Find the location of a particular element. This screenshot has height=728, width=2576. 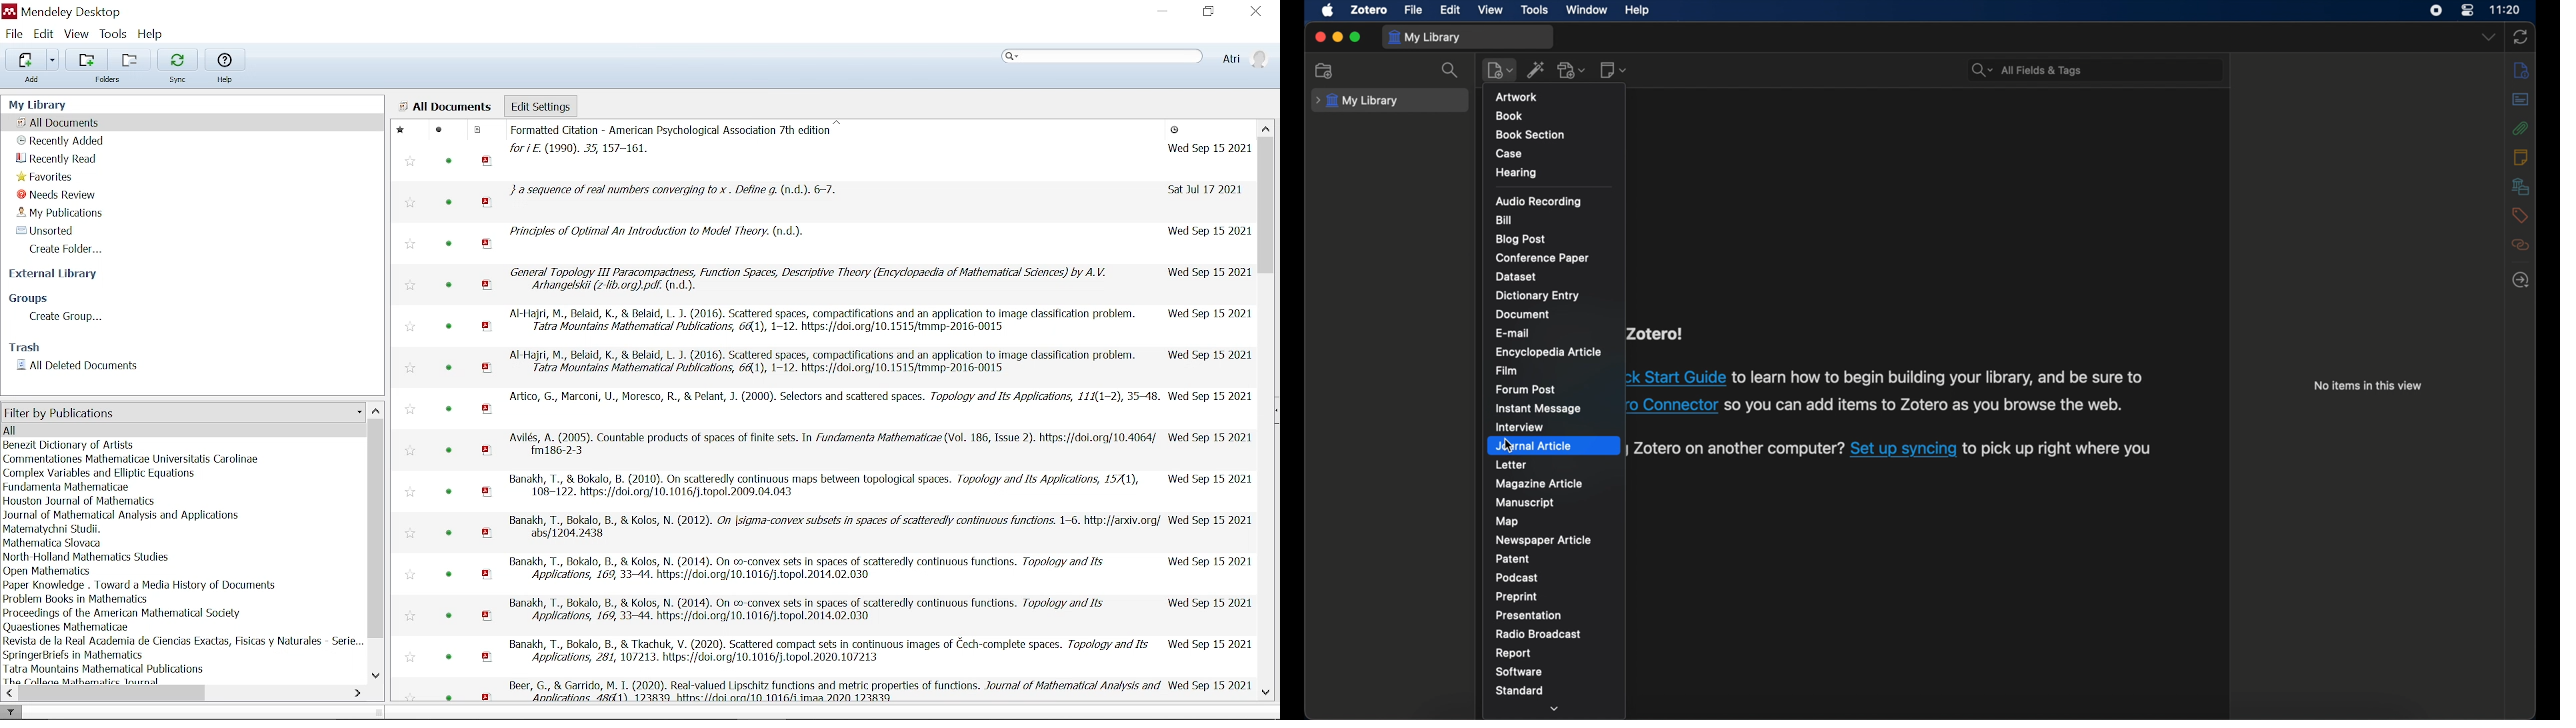

add collection is located at coordinates (1325, 71).